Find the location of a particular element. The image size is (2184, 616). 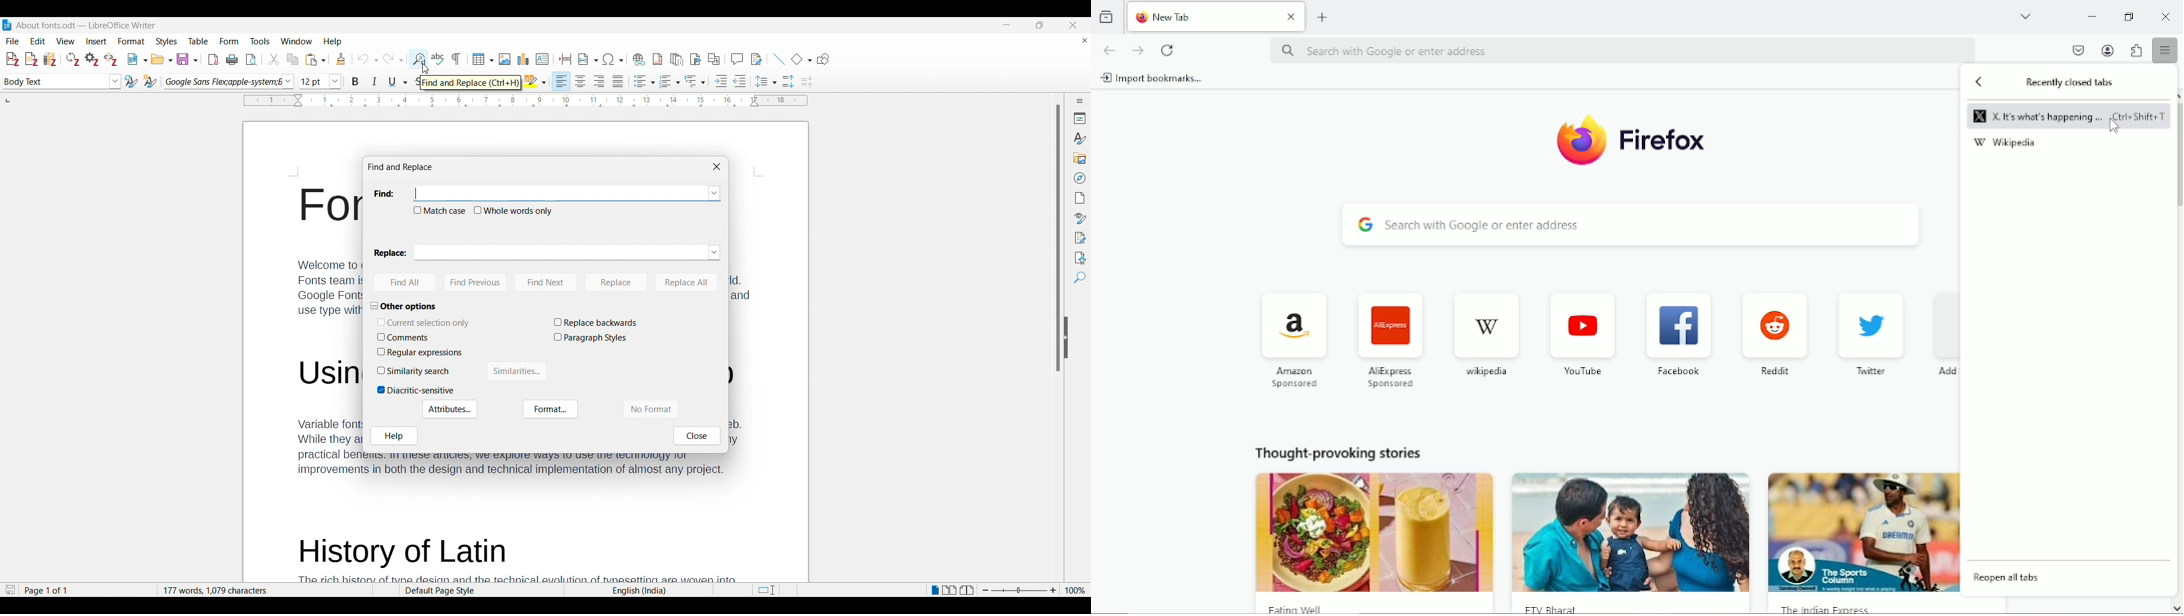

Export directly as PDF is located at coordinates (214, 60).